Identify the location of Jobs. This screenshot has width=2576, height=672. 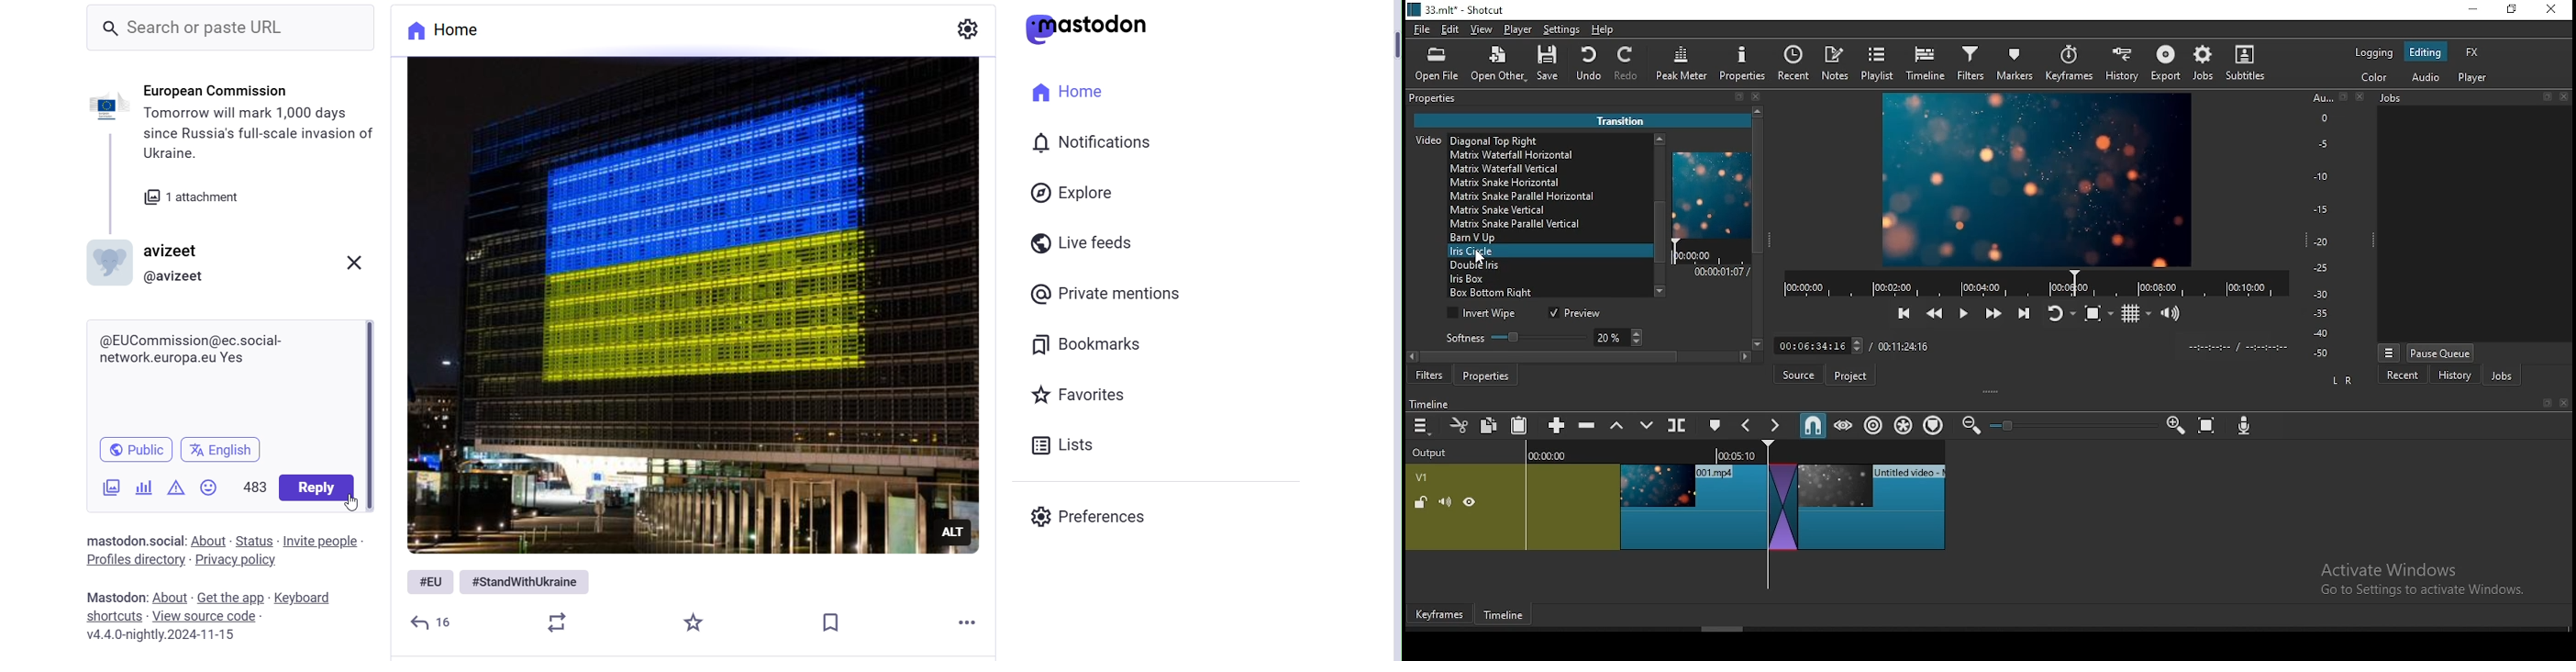
(2398, 101).